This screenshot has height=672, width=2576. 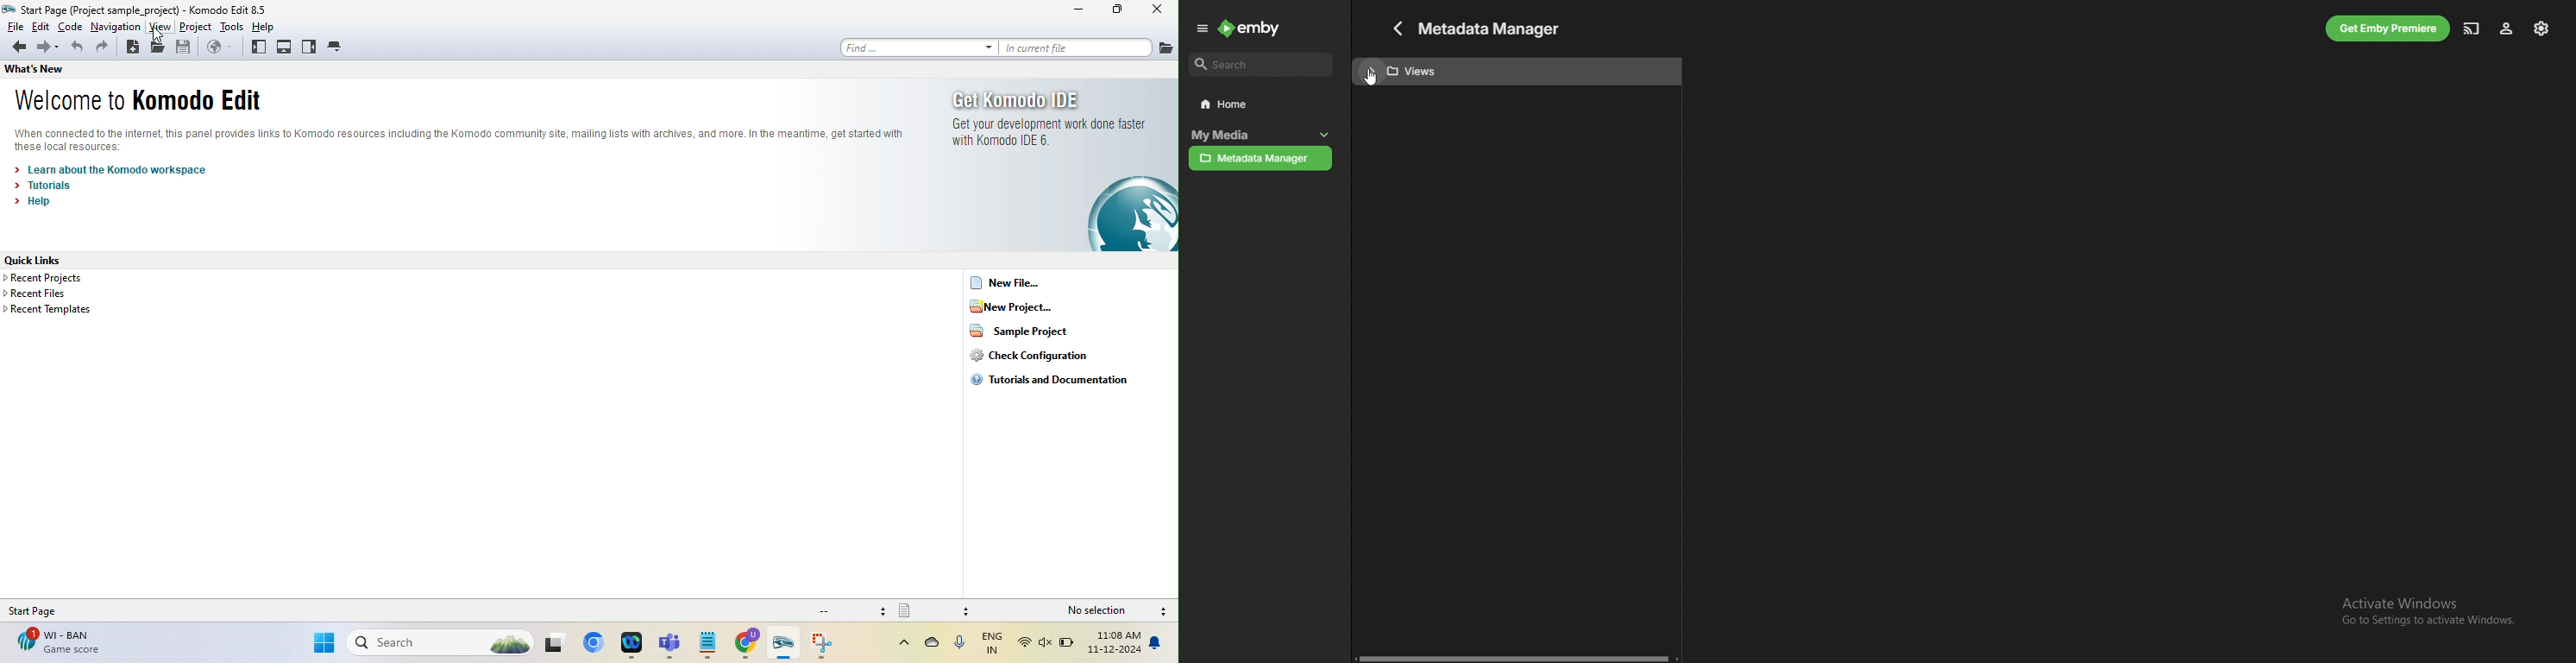 I want to click on search, so click(x=442, y=642).